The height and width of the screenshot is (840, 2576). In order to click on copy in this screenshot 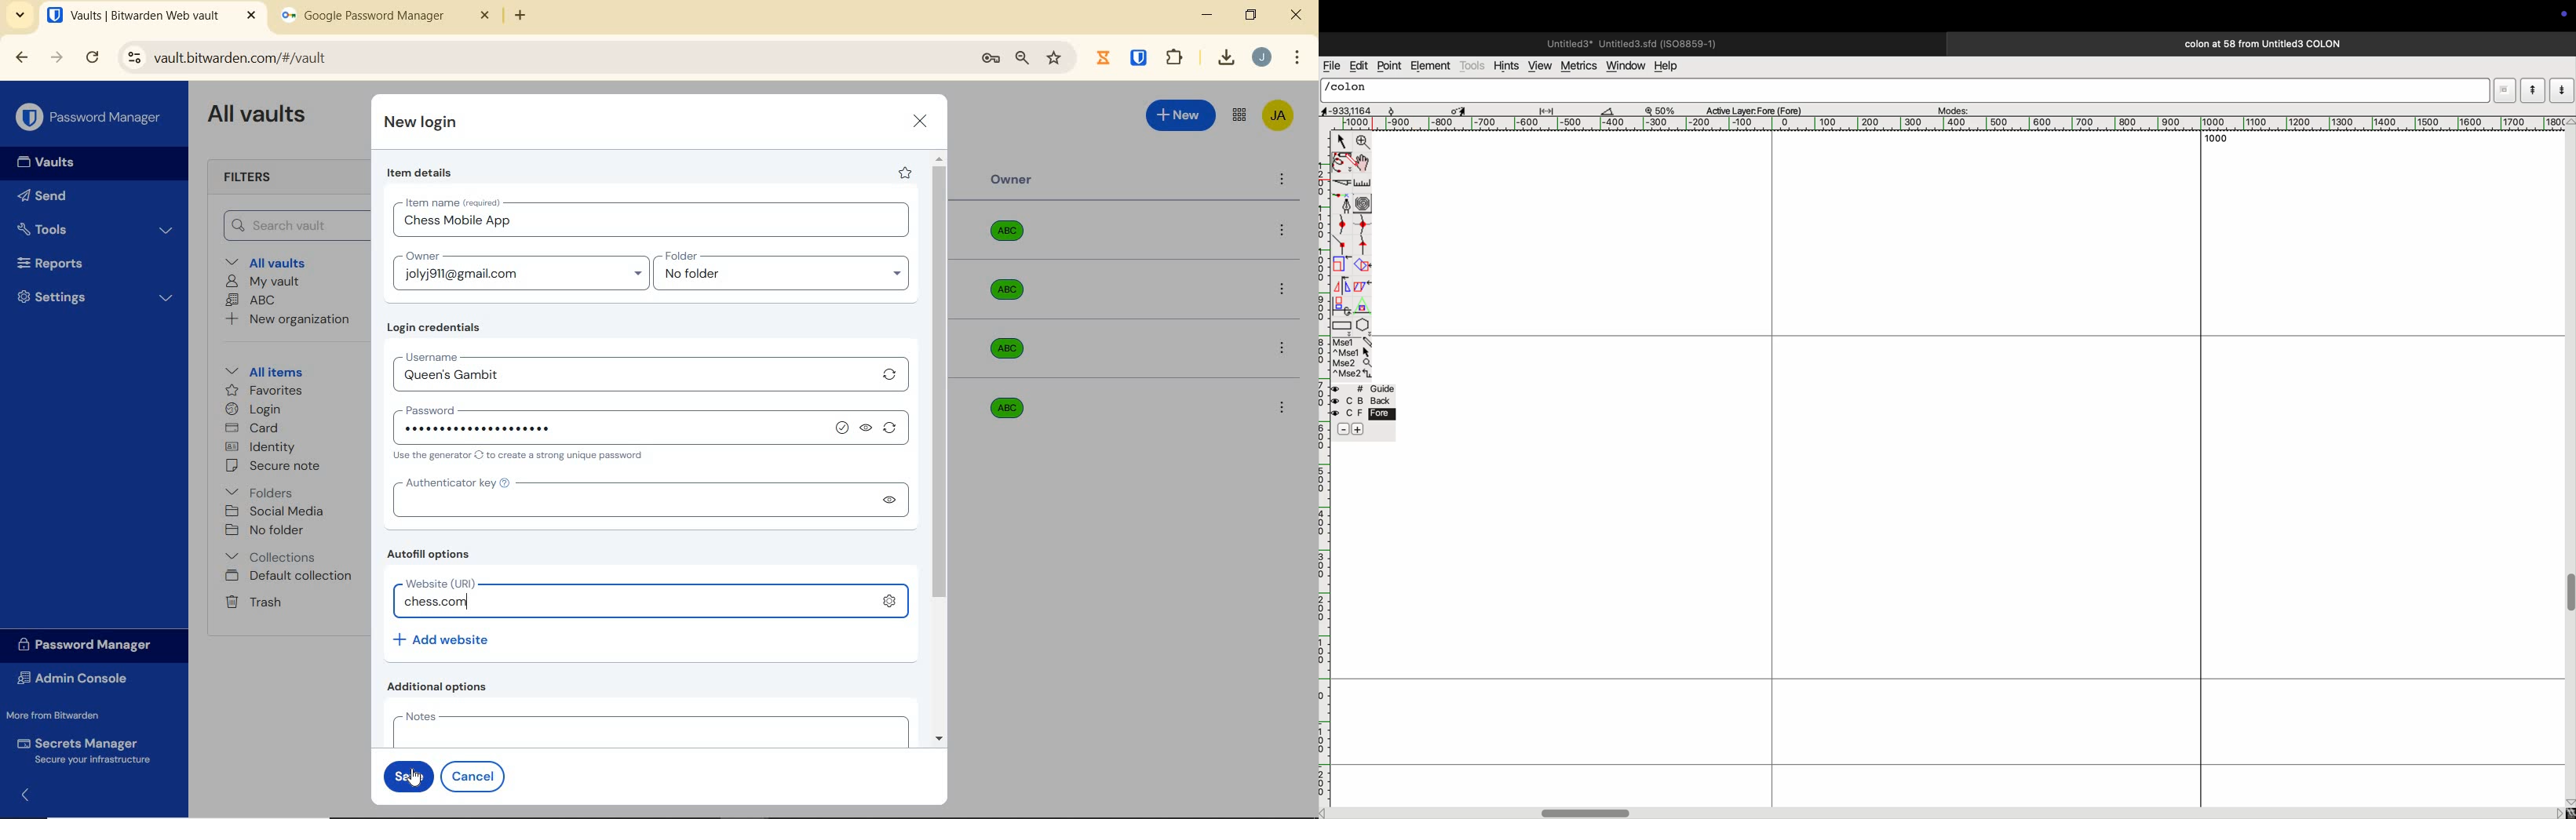, I will do `click(1365, 288)`.